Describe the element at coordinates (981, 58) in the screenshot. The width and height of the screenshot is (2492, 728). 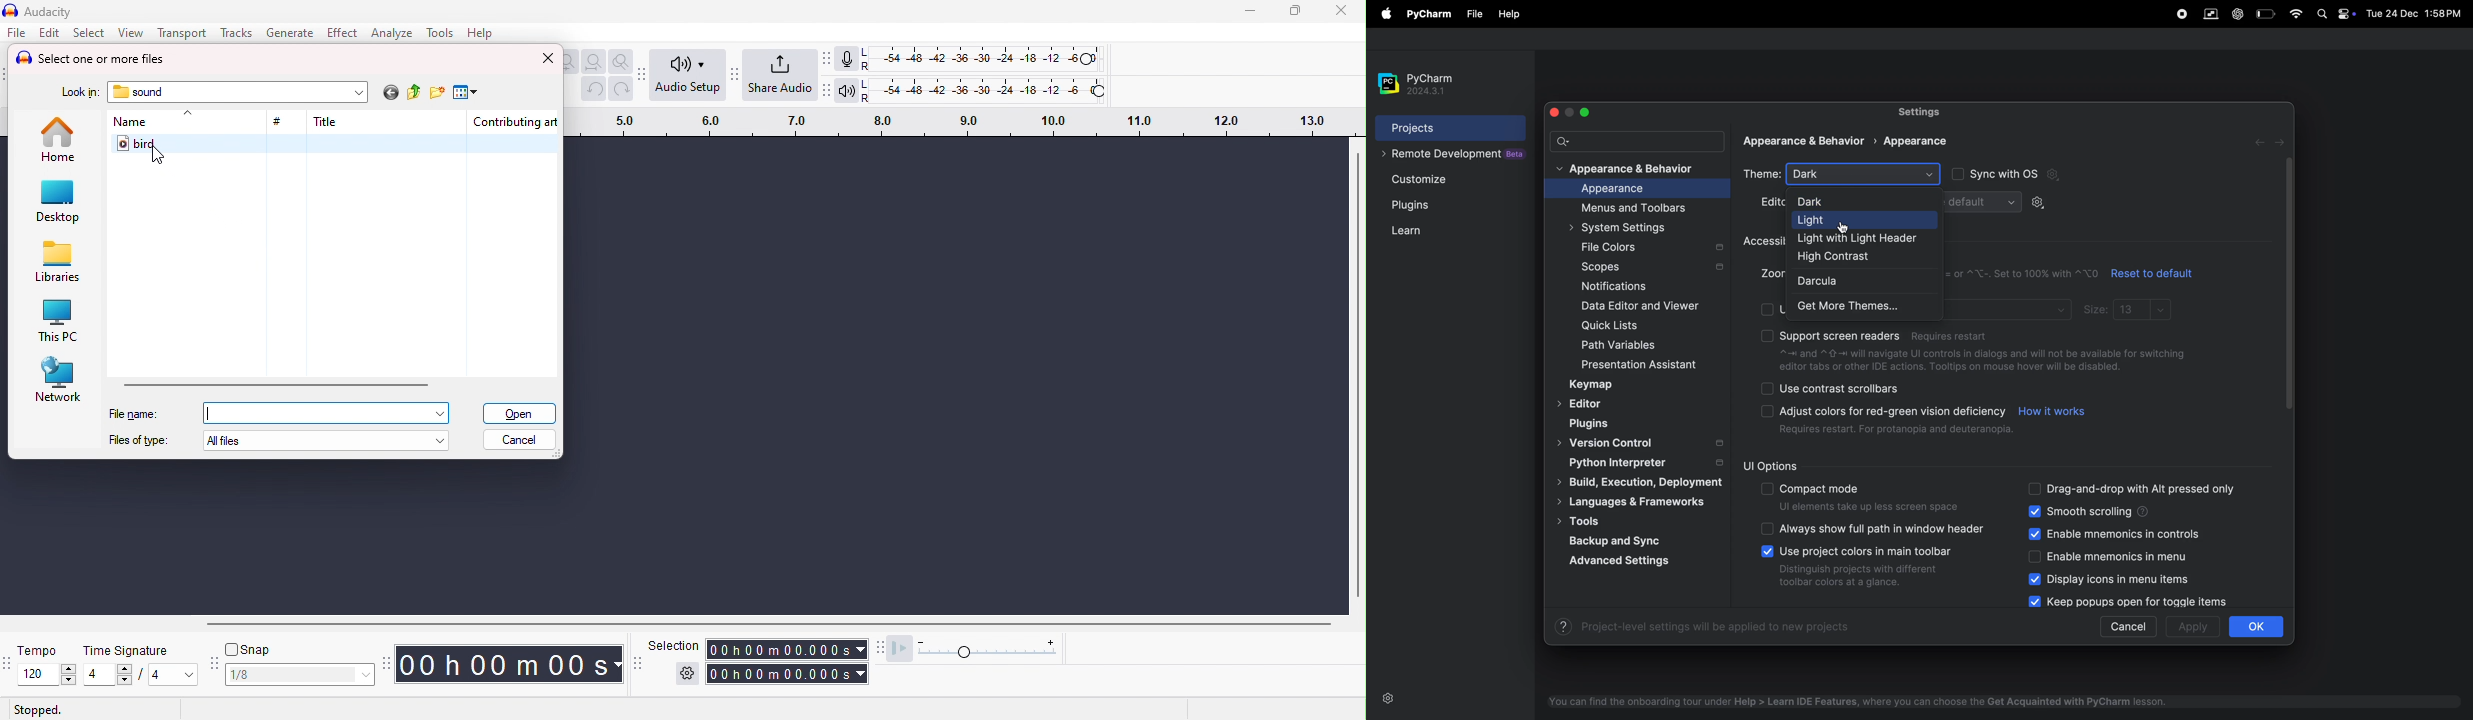
I see `recording level` at that location.